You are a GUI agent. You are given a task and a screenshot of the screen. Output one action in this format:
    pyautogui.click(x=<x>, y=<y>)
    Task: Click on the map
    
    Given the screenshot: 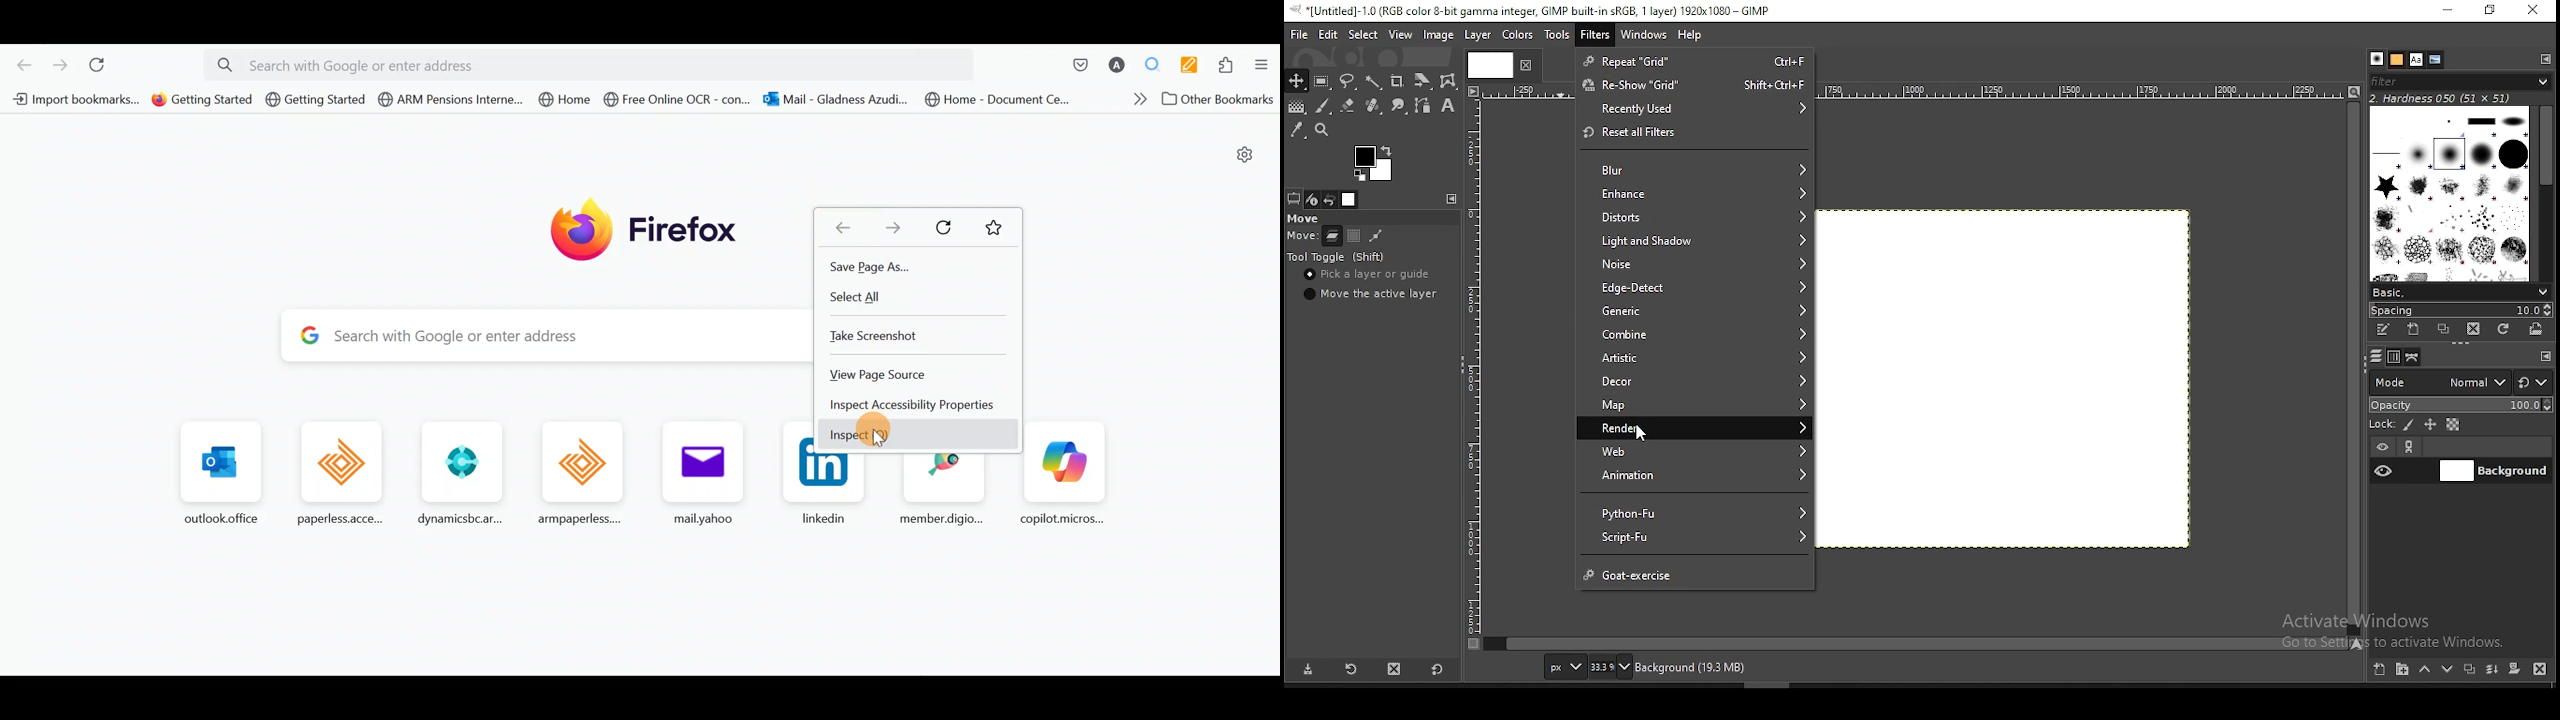 What is the action you would take?
    pyautogui.click(x=1694, y=406)
    